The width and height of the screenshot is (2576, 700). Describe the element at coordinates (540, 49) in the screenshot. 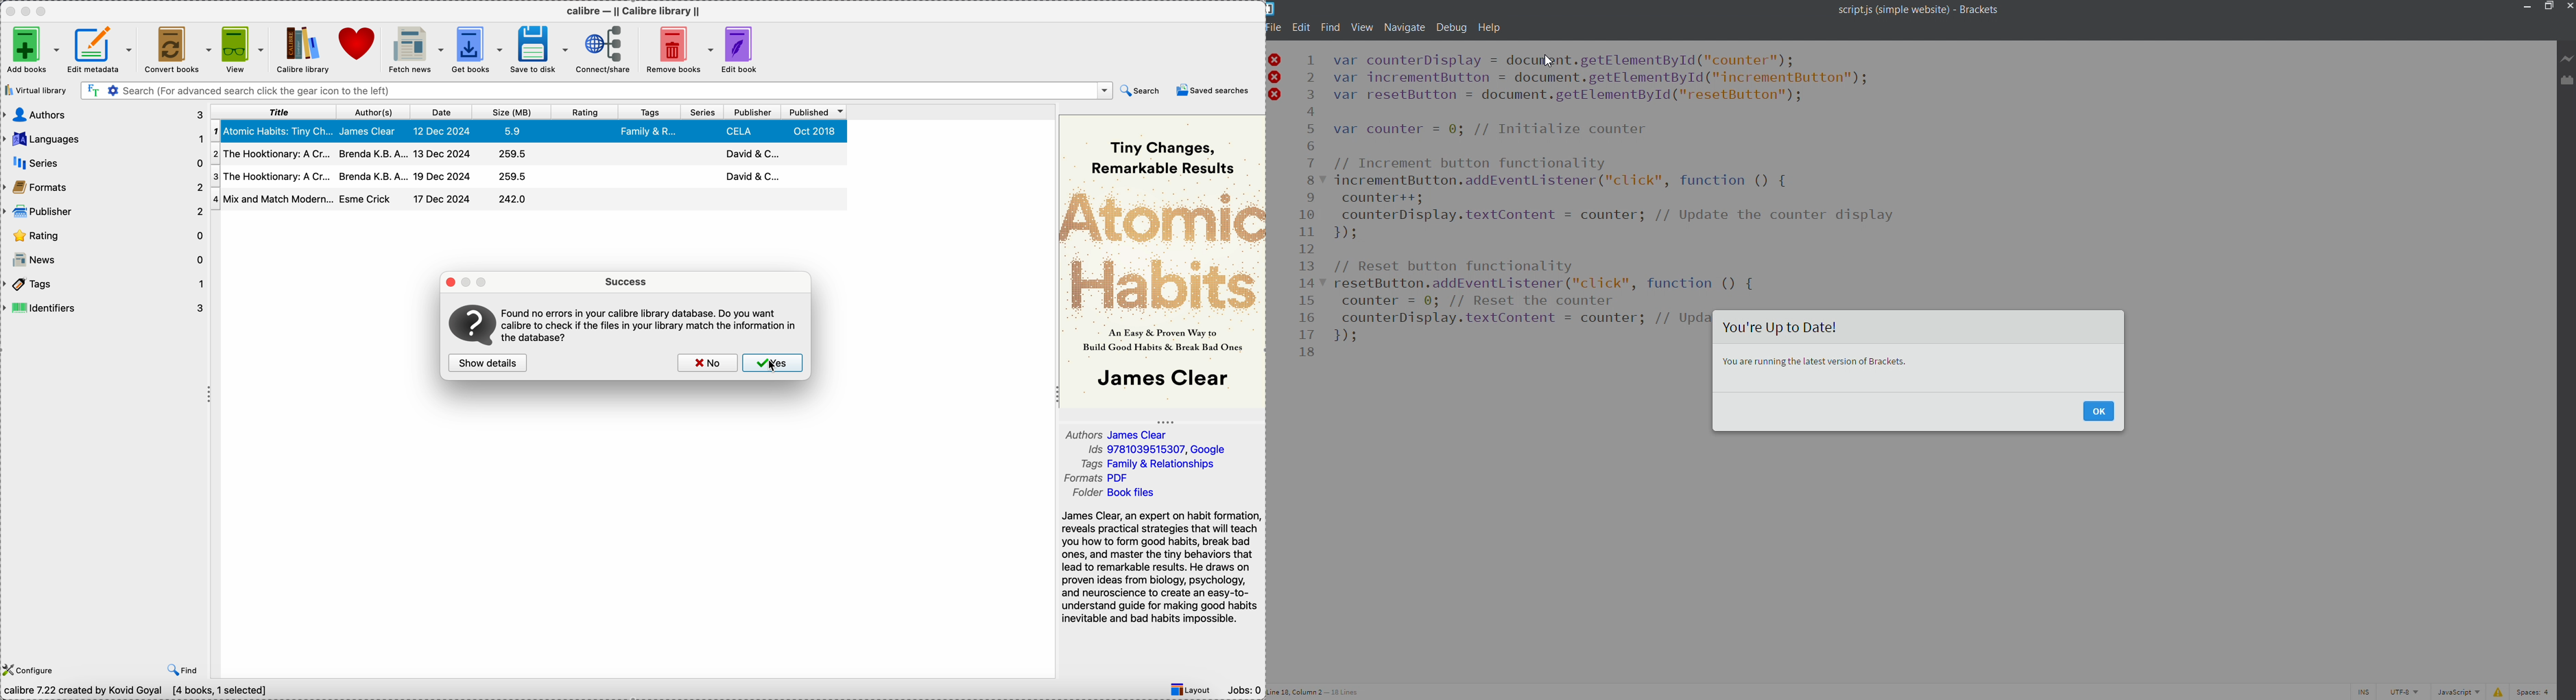

I see `save to disk` at that location.